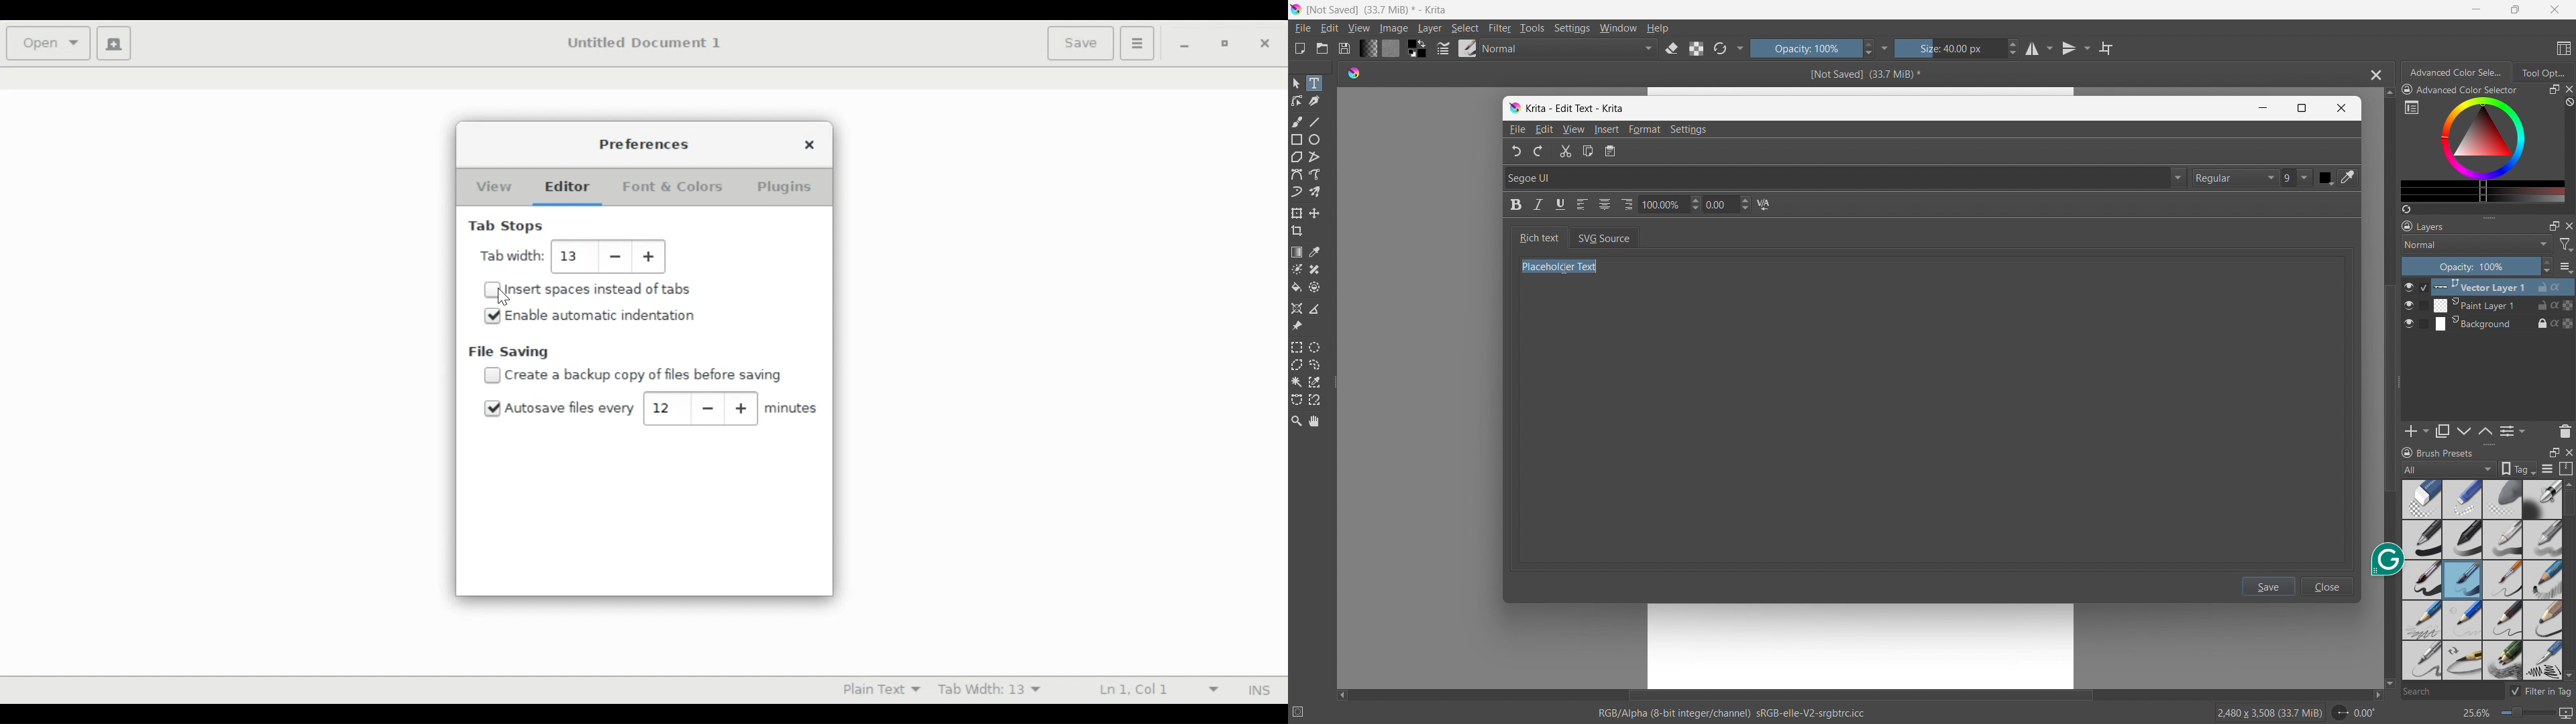 Image resolution: width=2576 pixels, height=728 pixels. I want to click on pencil, so click(2503, 540).